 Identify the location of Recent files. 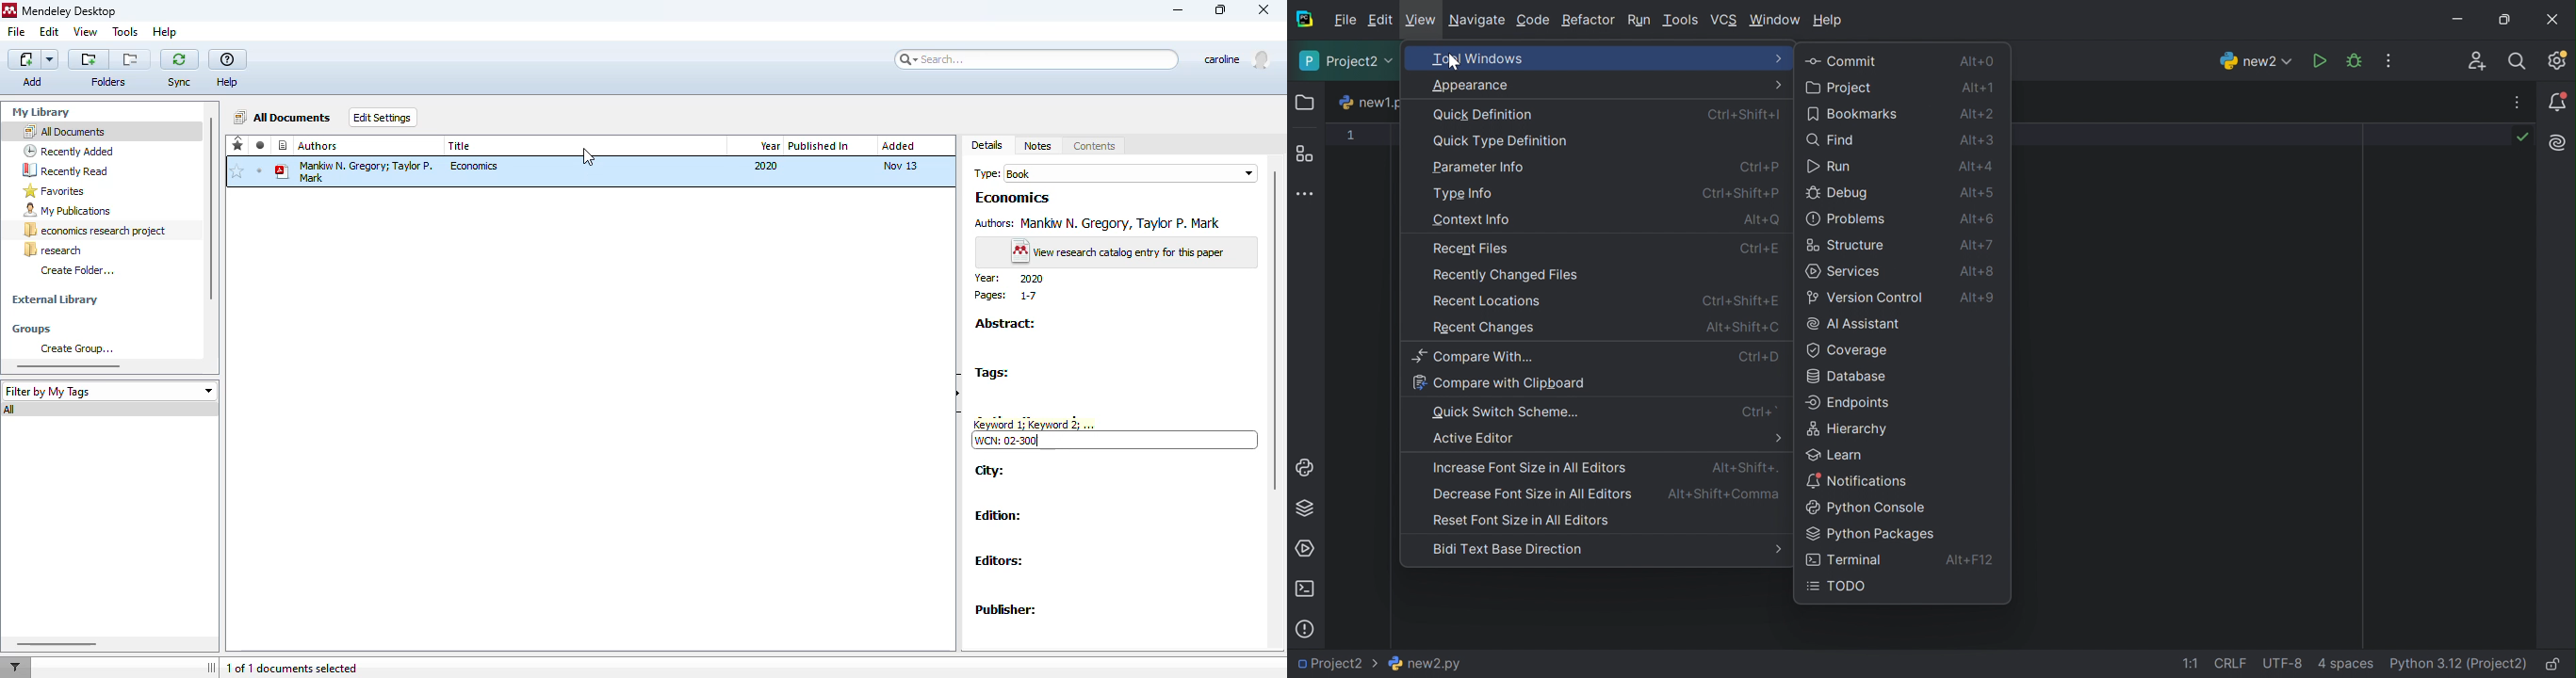
(1471, 248).